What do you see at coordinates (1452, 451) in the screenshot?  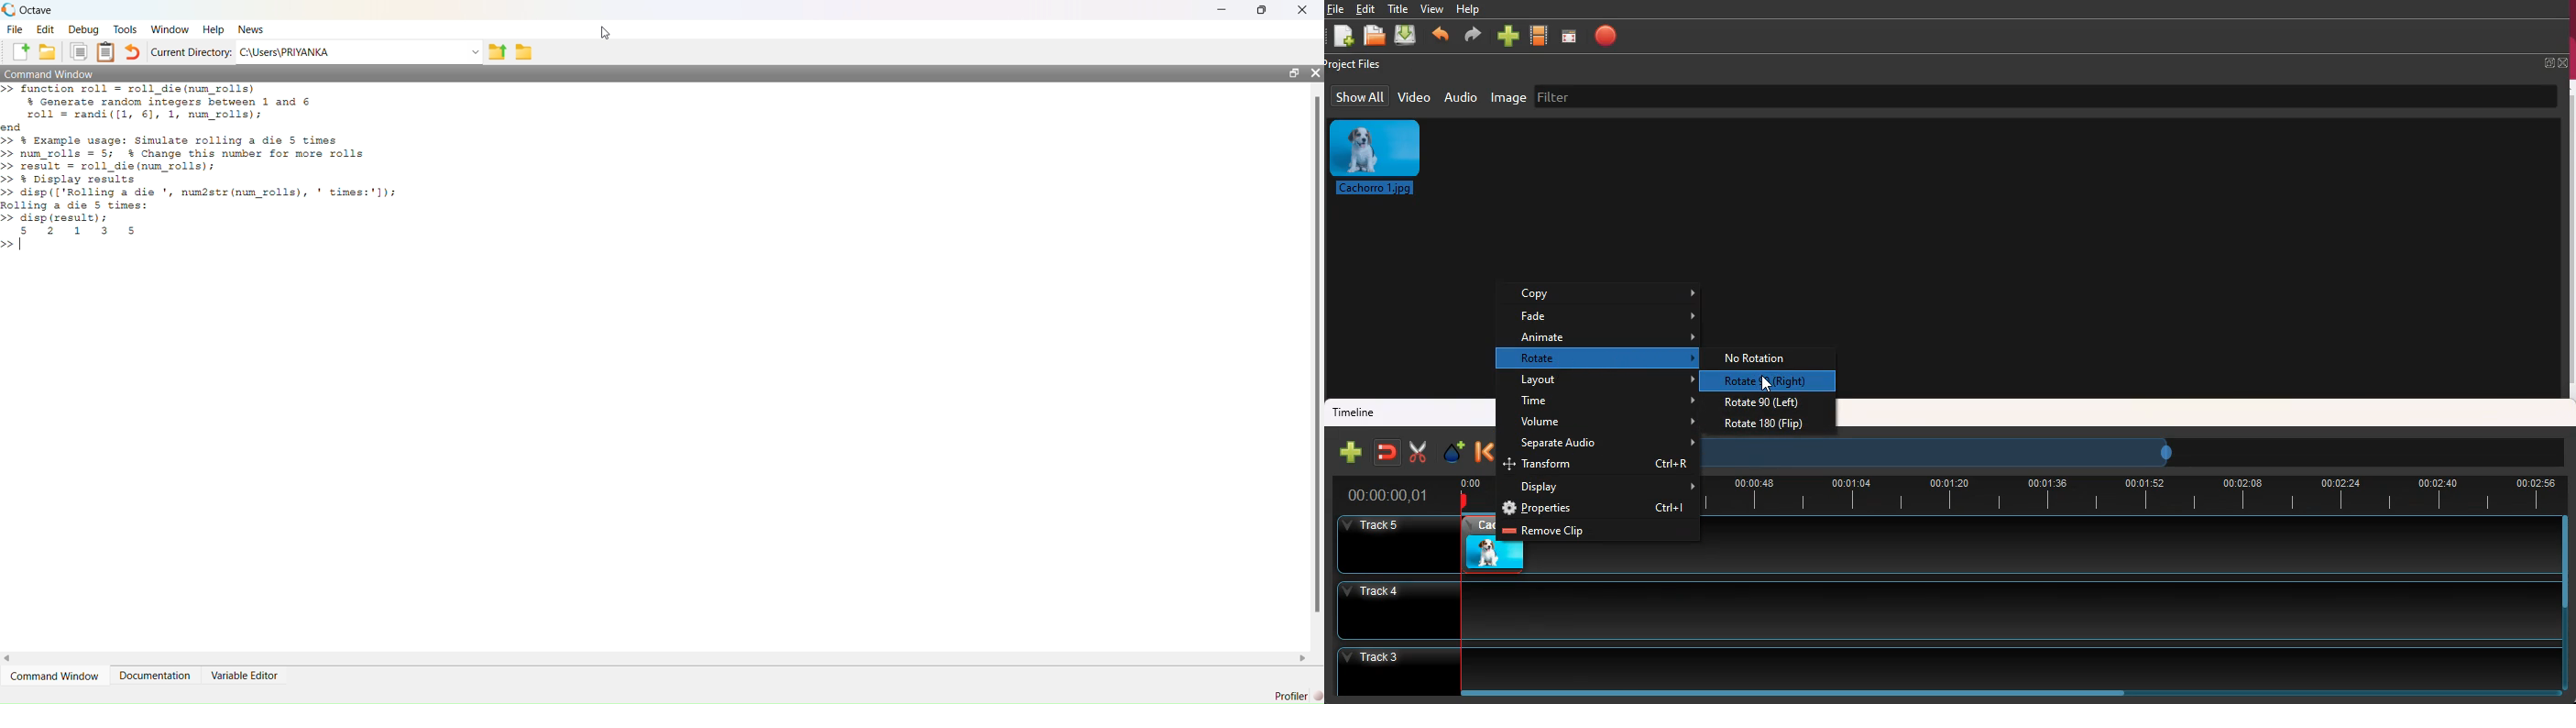 I see `effect` at bounding box center [1452, 451].